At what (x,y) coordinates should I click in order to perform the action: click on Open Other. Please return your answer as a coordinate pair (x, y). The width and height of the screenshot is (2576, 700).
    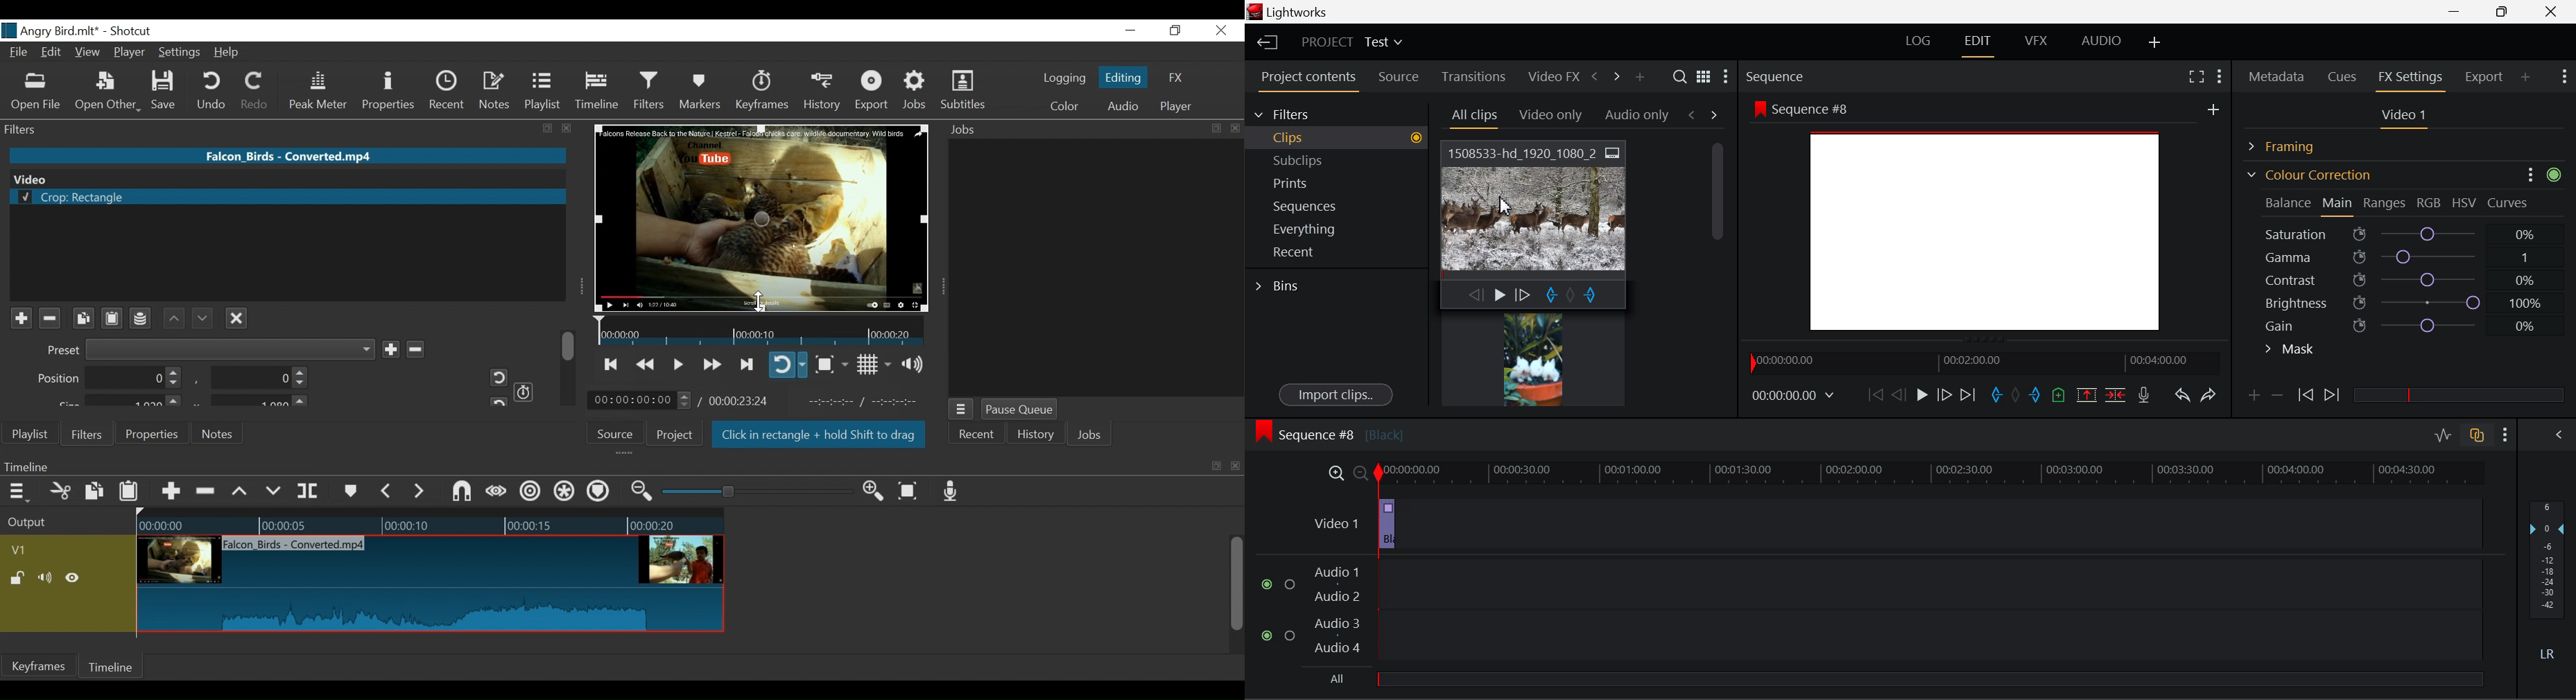
    Looking at the image, I should click on (108, 91).